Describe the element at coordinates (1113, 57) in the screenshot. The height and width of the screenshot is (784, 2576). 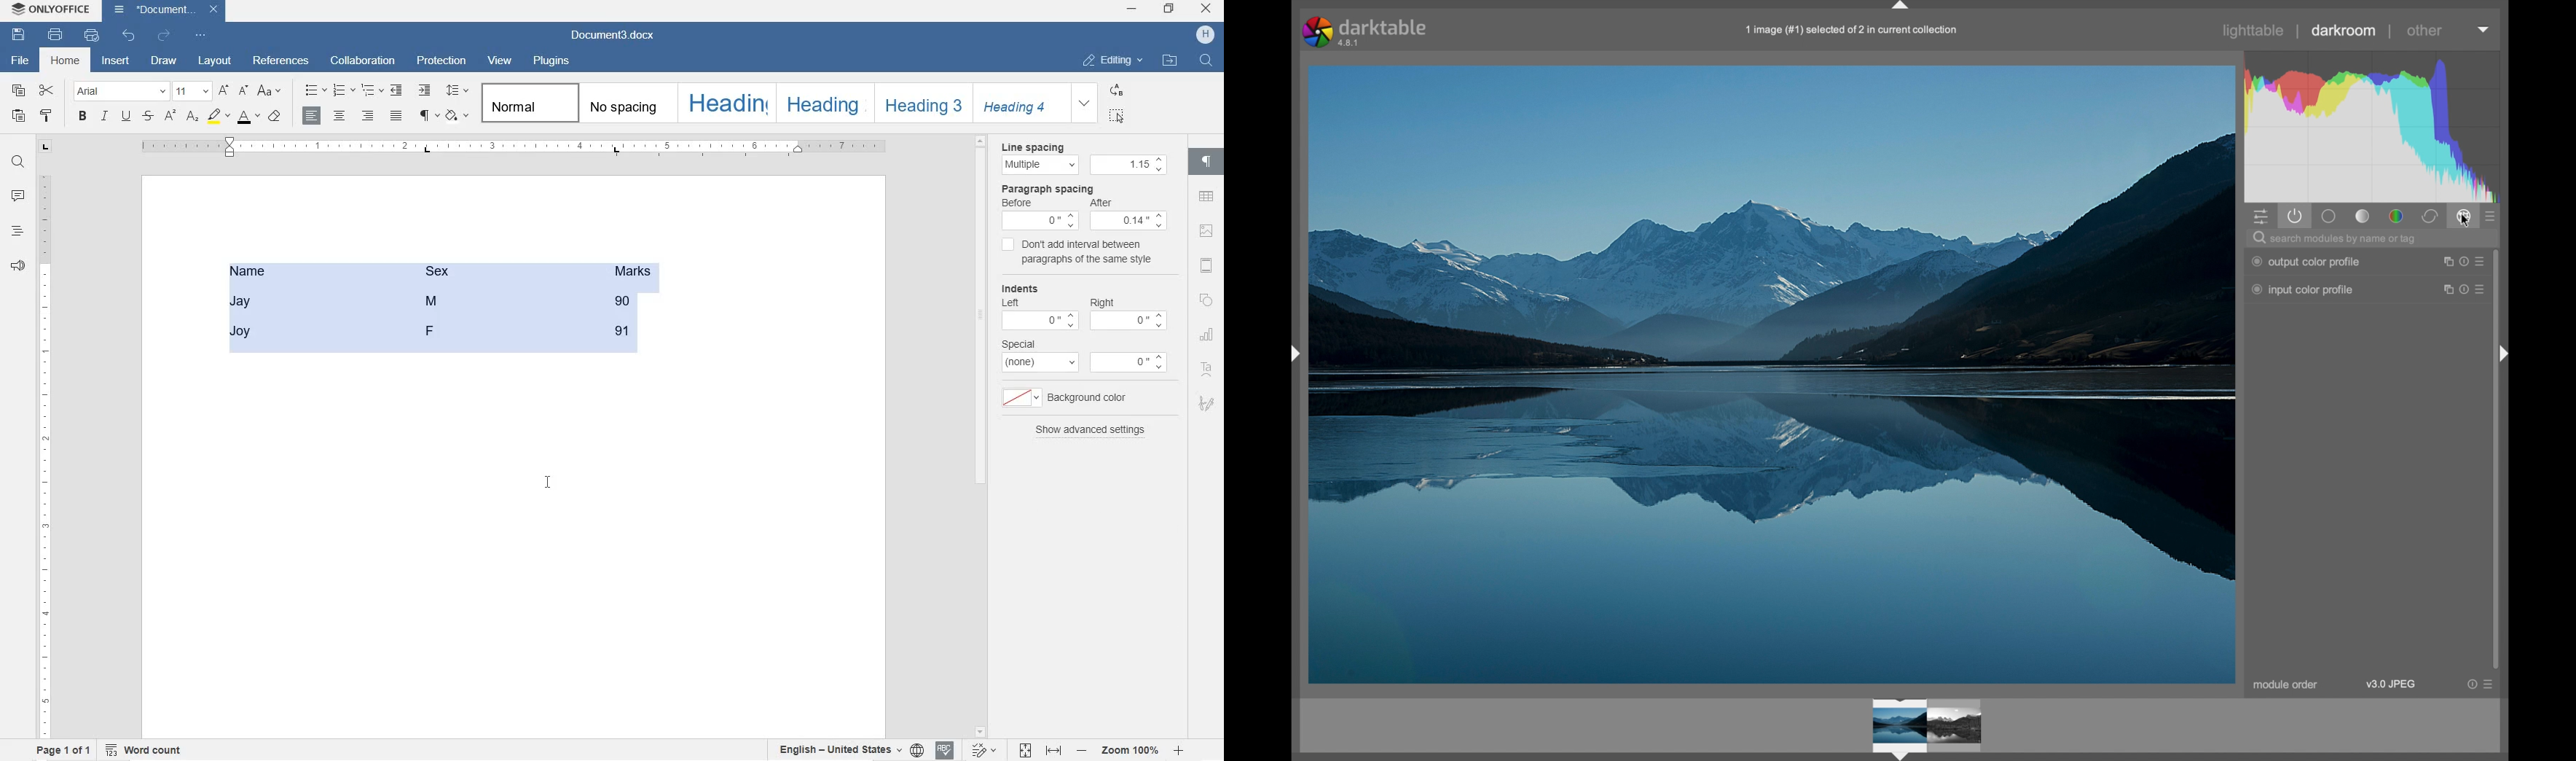
I see `EDITING` at that location.